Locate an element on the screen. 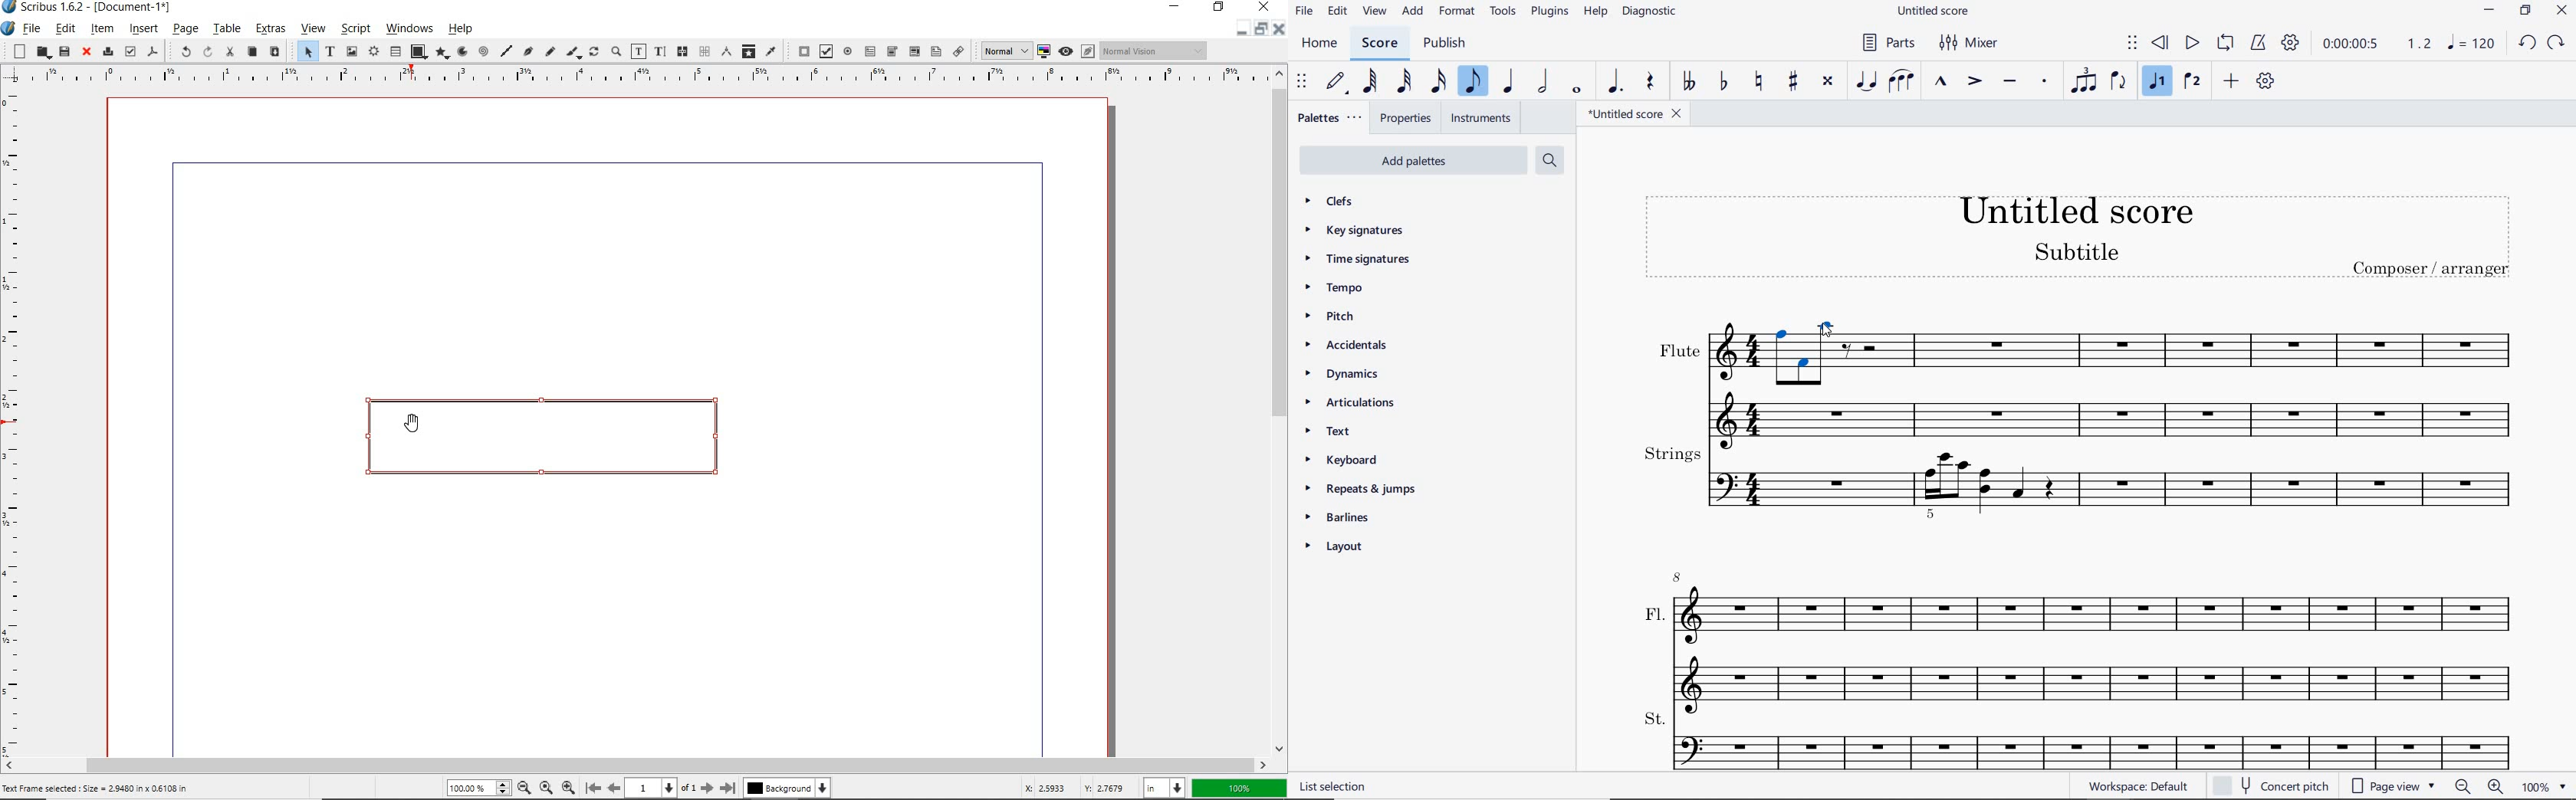  Normal vision is located at coordinates (1154, 51).